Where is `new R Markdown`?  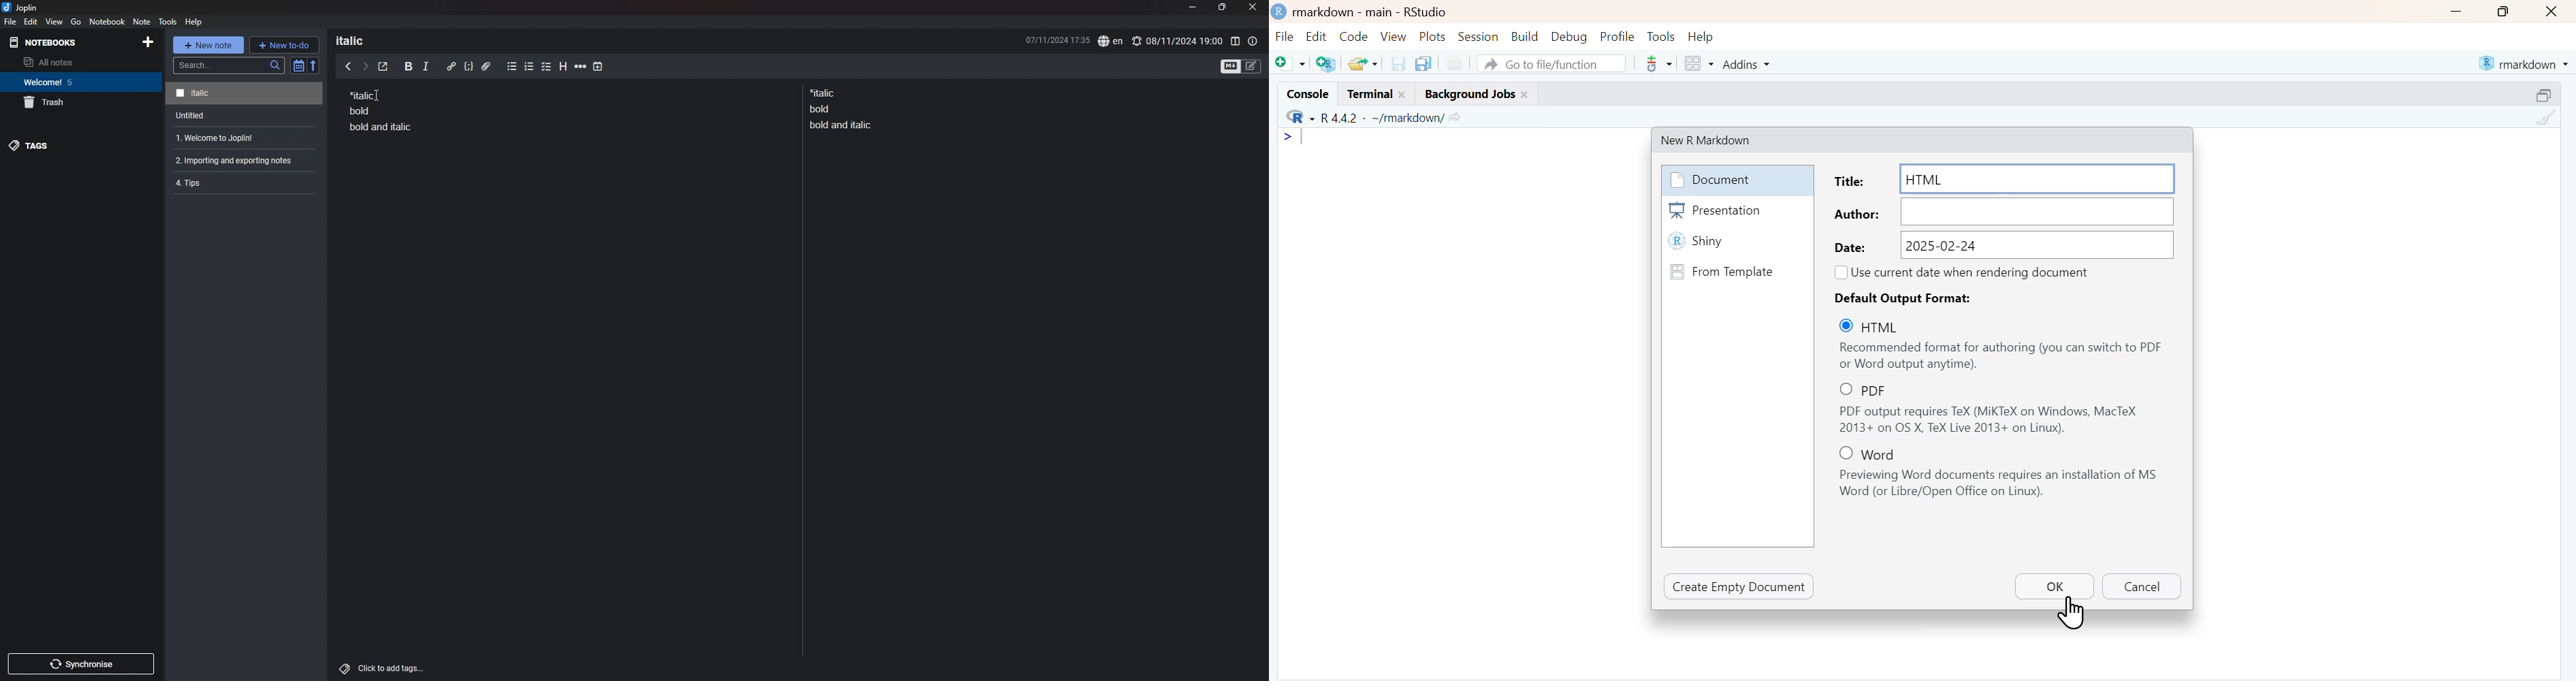 new R Markdown is located at coordinates (1716, 139).